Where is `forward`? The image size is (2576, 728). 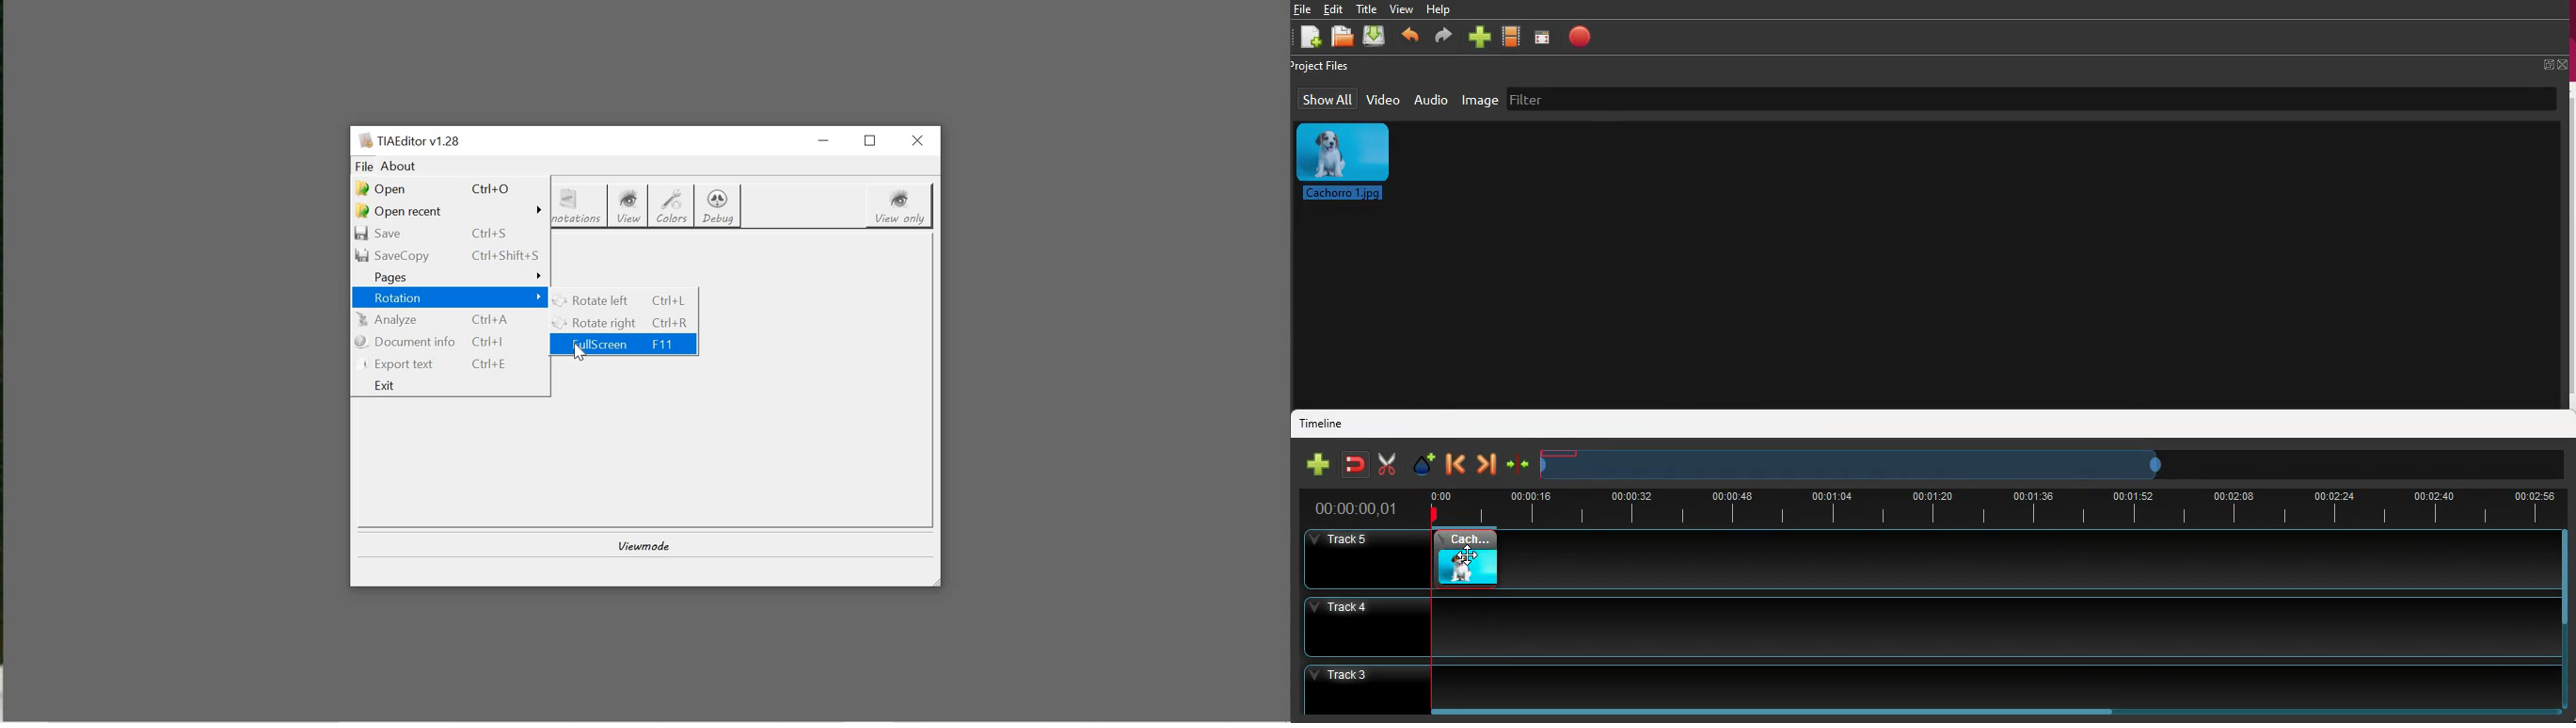 forward is located at coordinates (1444, 38).